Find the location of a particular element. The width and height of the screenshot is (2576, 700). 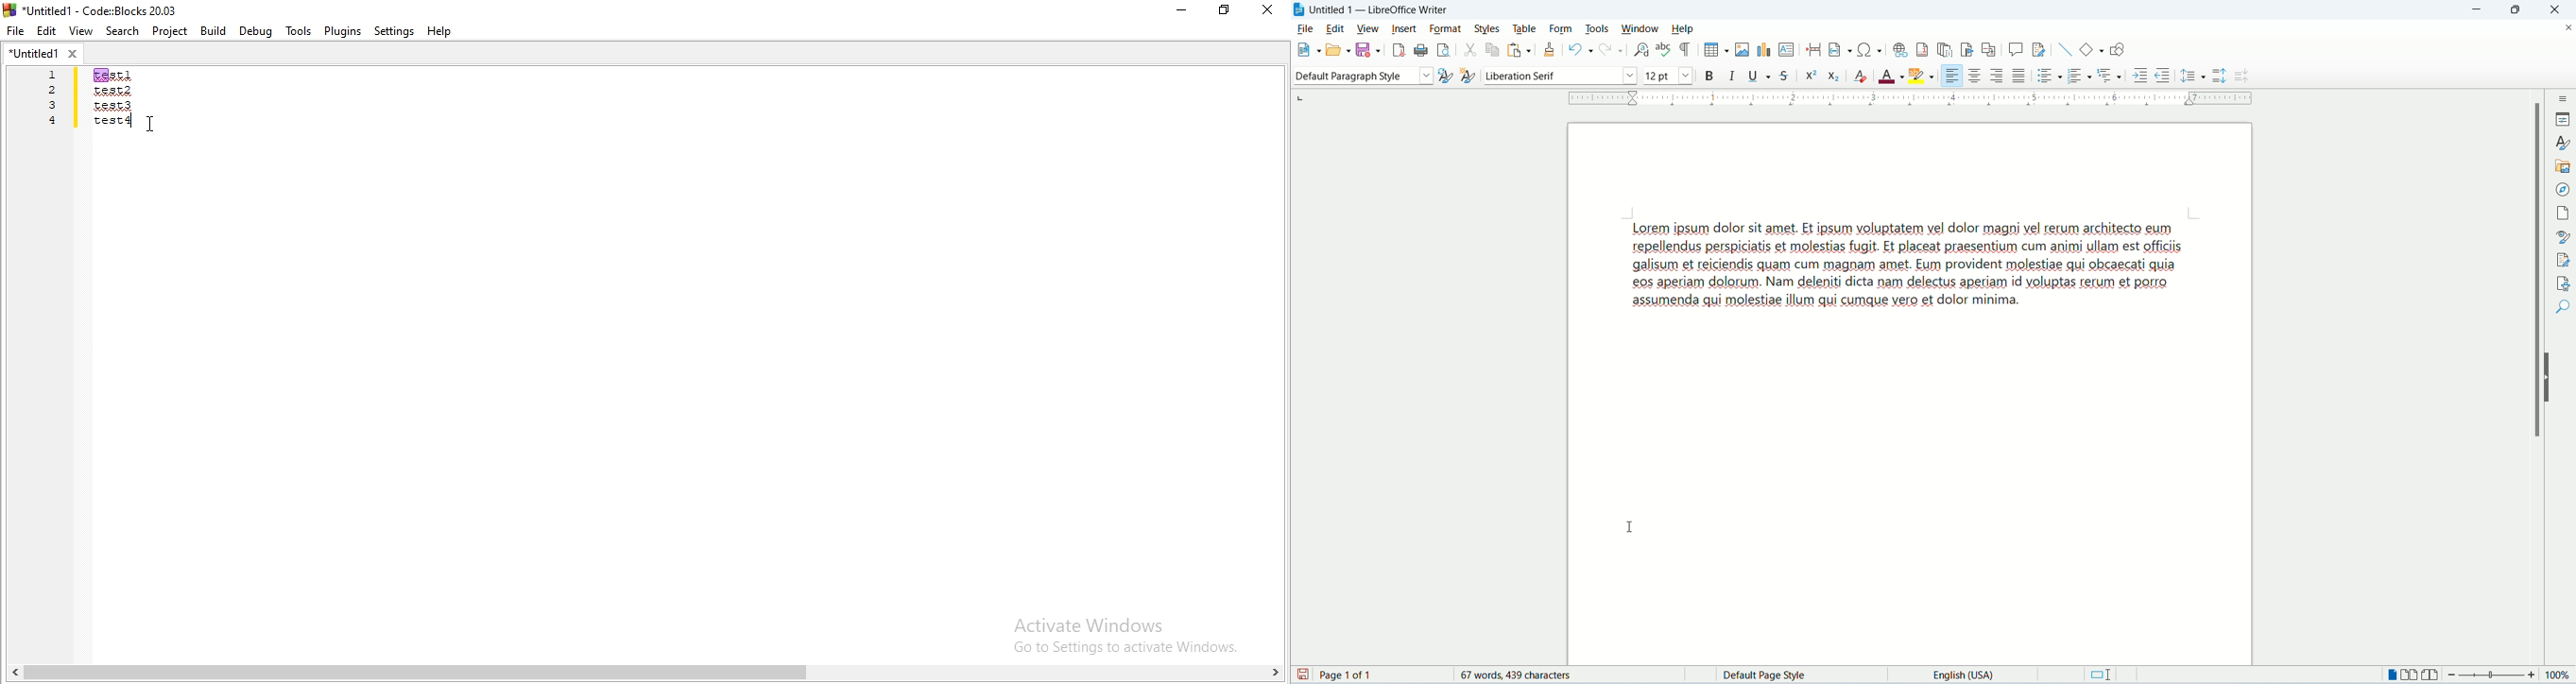

underline is located at coordinates (1759, 76).